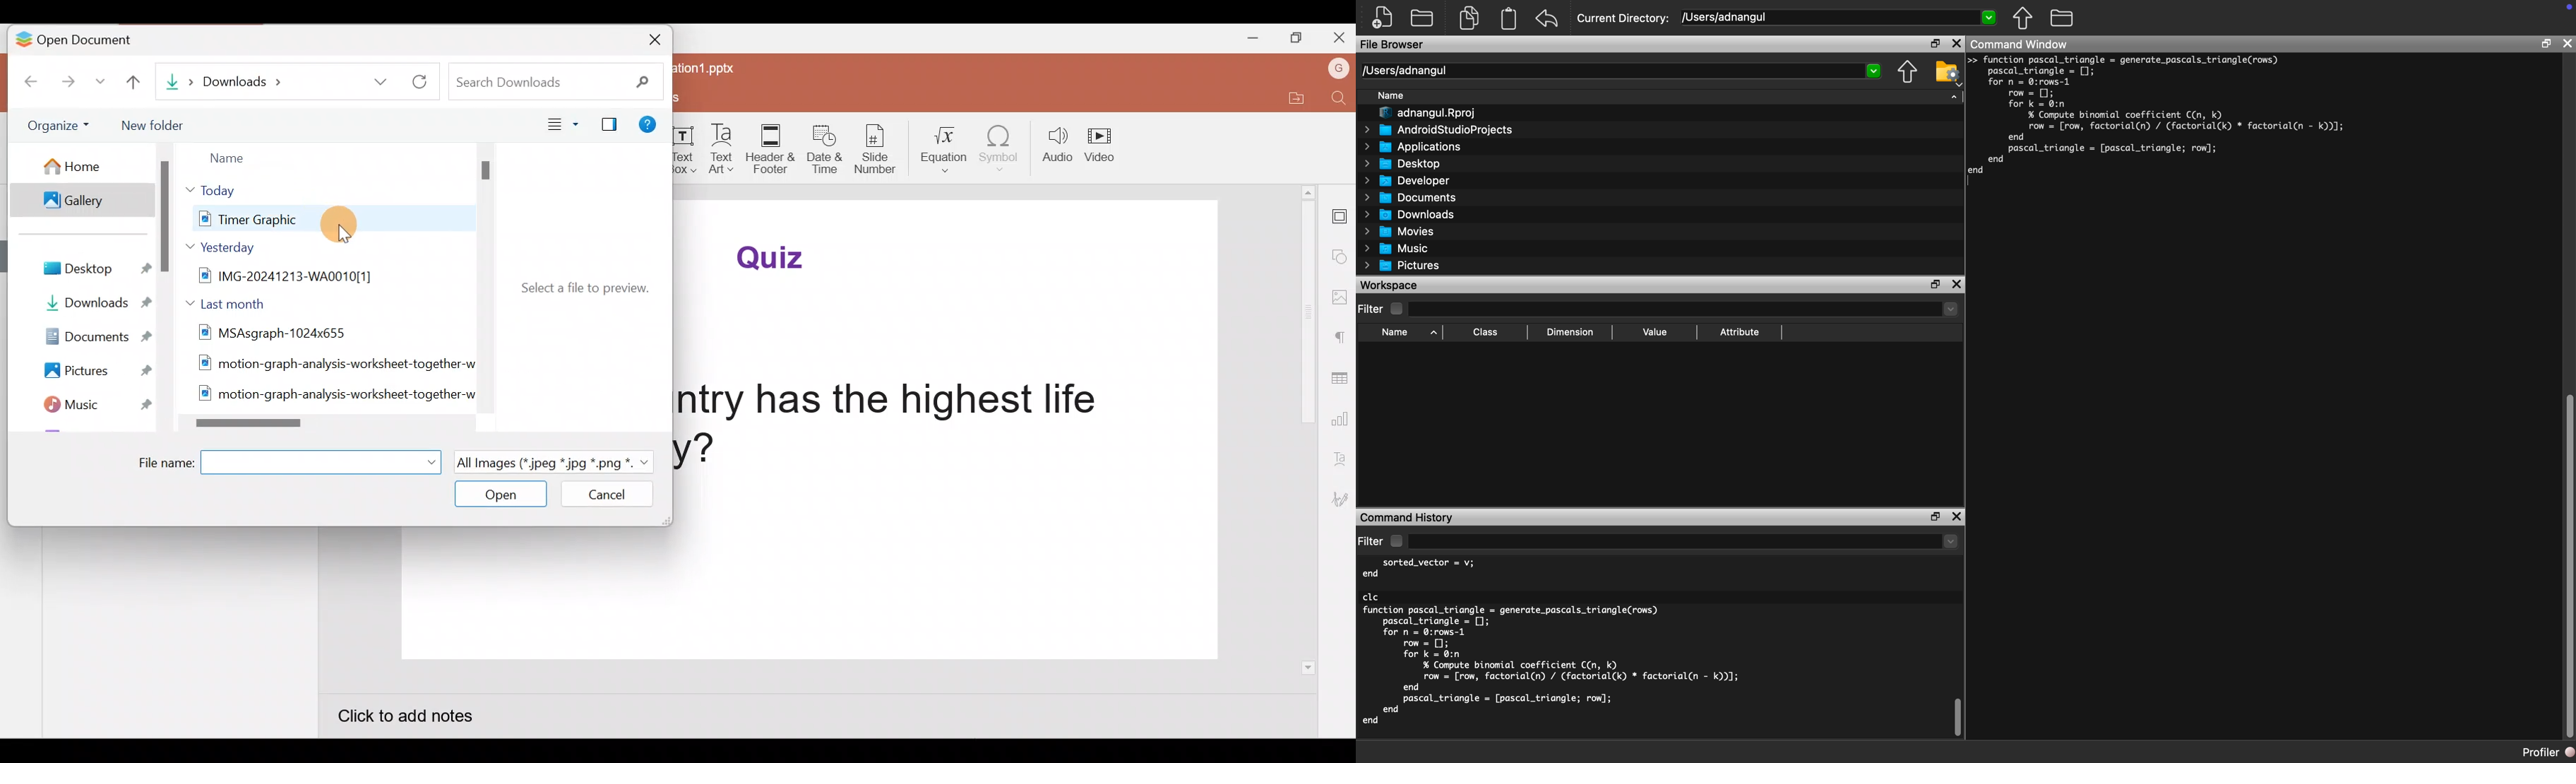  What do you see at coordinates (1340, 256) in the screenshot?
I see `Shape settings` at bounding box center [1340, 256].